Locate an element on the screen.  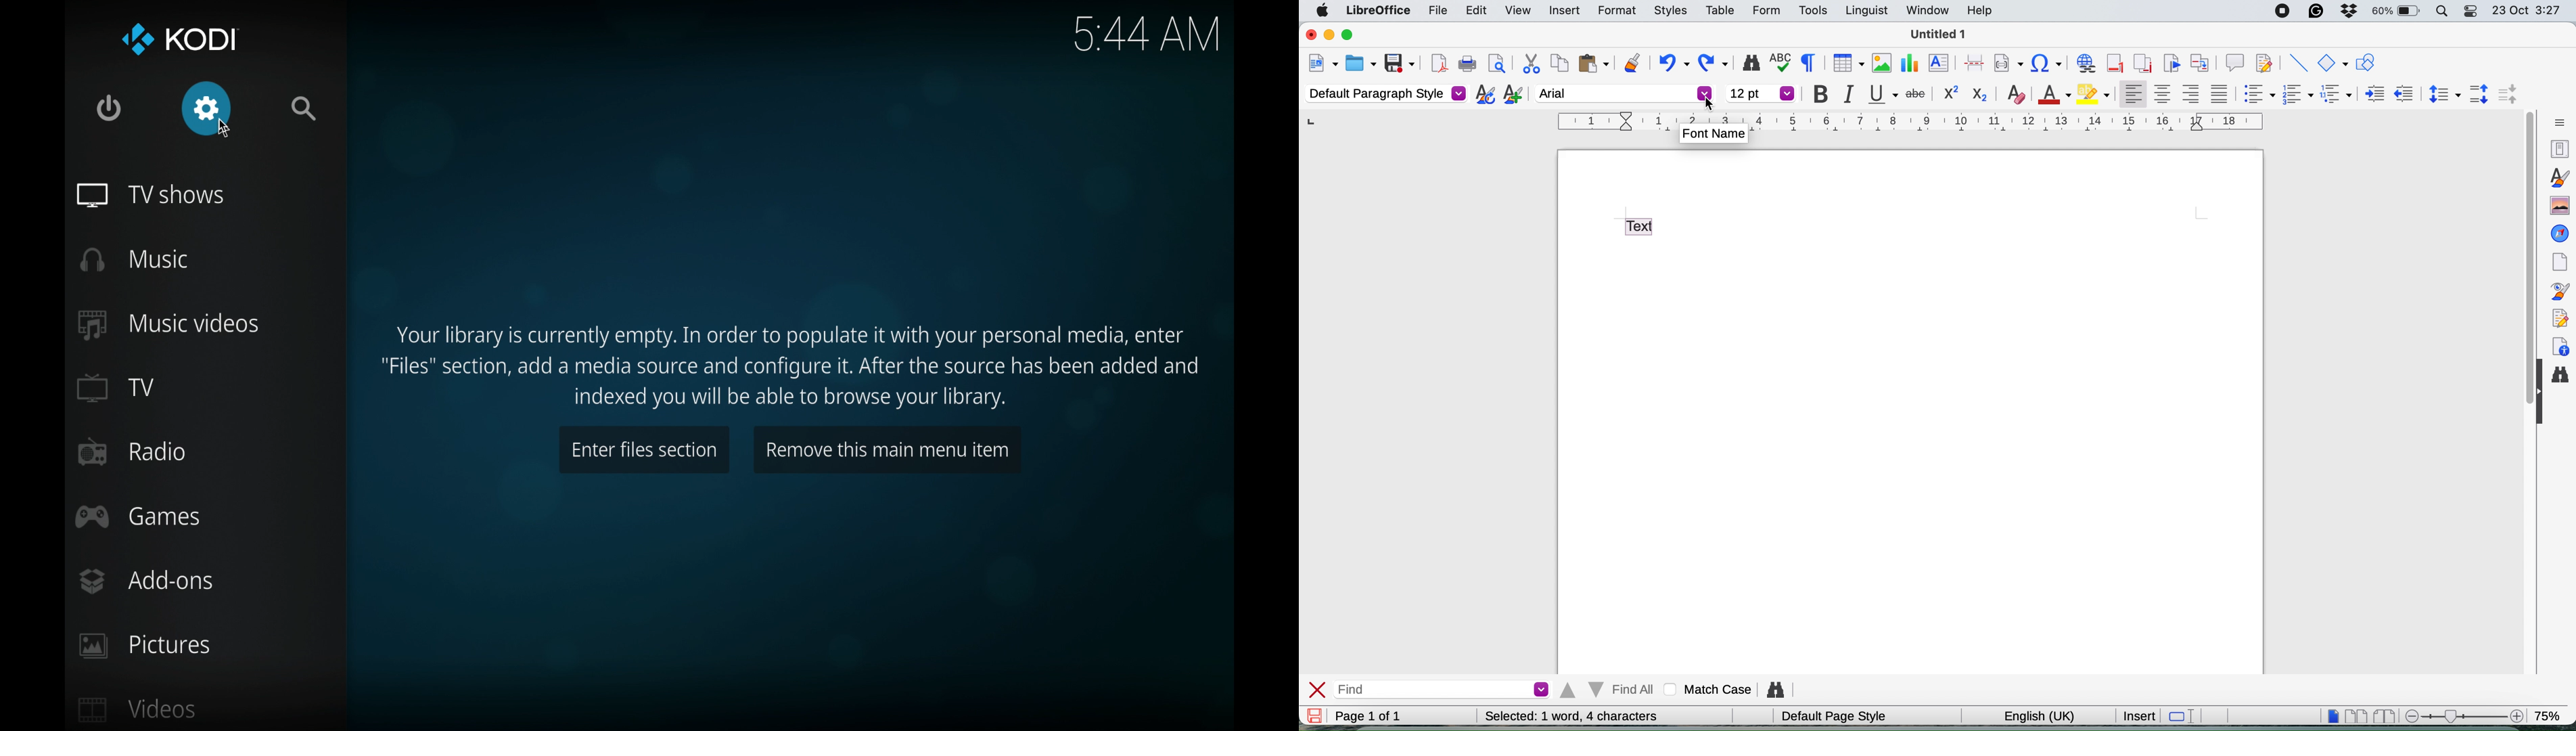
dropbox is located at coordinates (2348, 10).